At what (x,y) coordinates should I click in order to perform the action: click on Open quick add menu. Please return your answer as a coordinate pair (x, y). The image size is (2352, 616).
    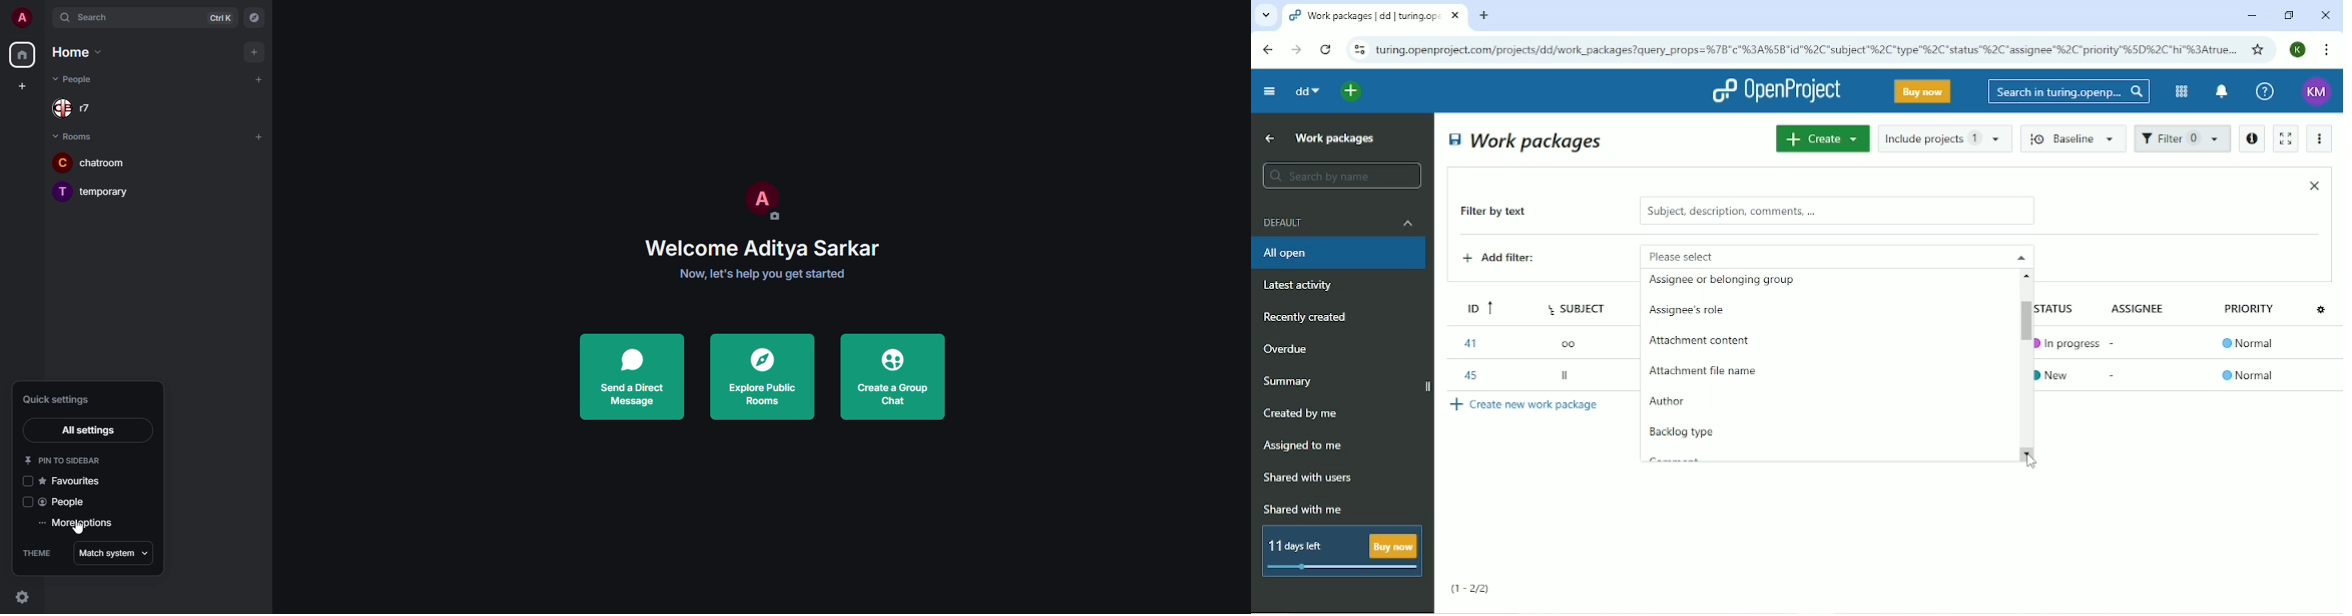
    Looking at the image, I should click on (1352, 91).